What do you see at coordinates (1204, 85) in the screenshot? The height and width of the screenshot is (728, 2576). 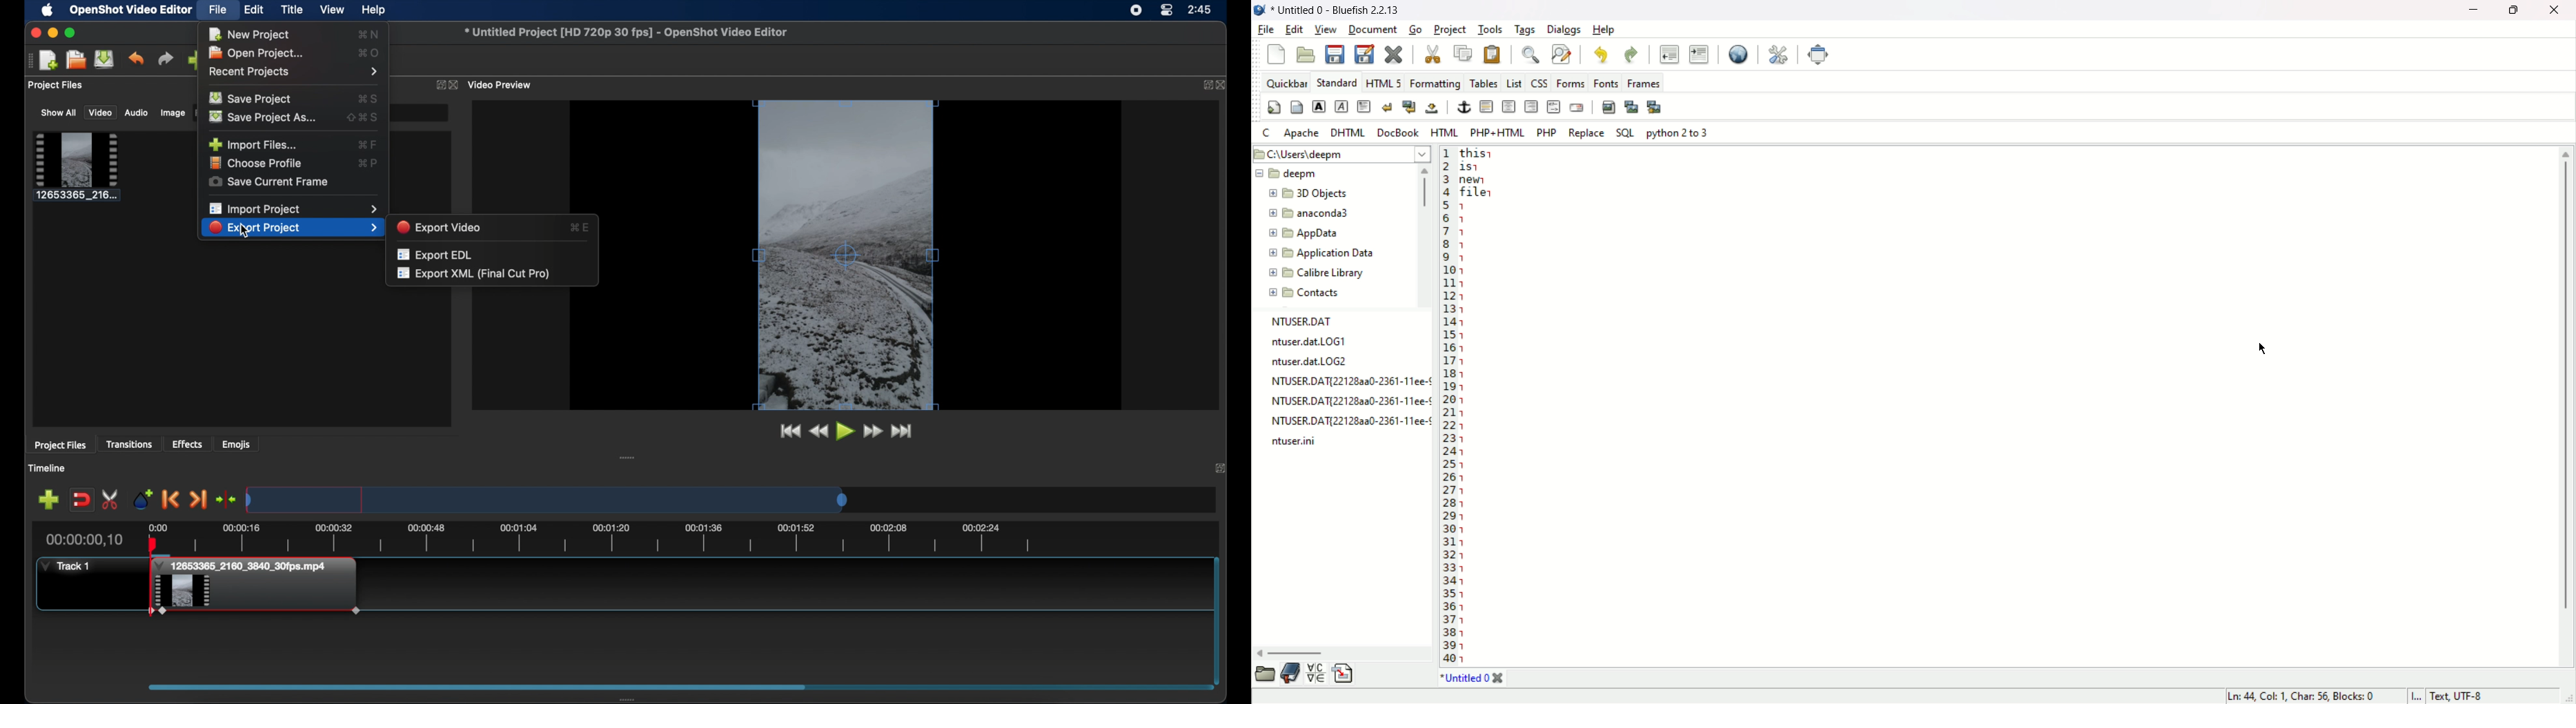 I see `expand` at bounding box center [1204, 85].